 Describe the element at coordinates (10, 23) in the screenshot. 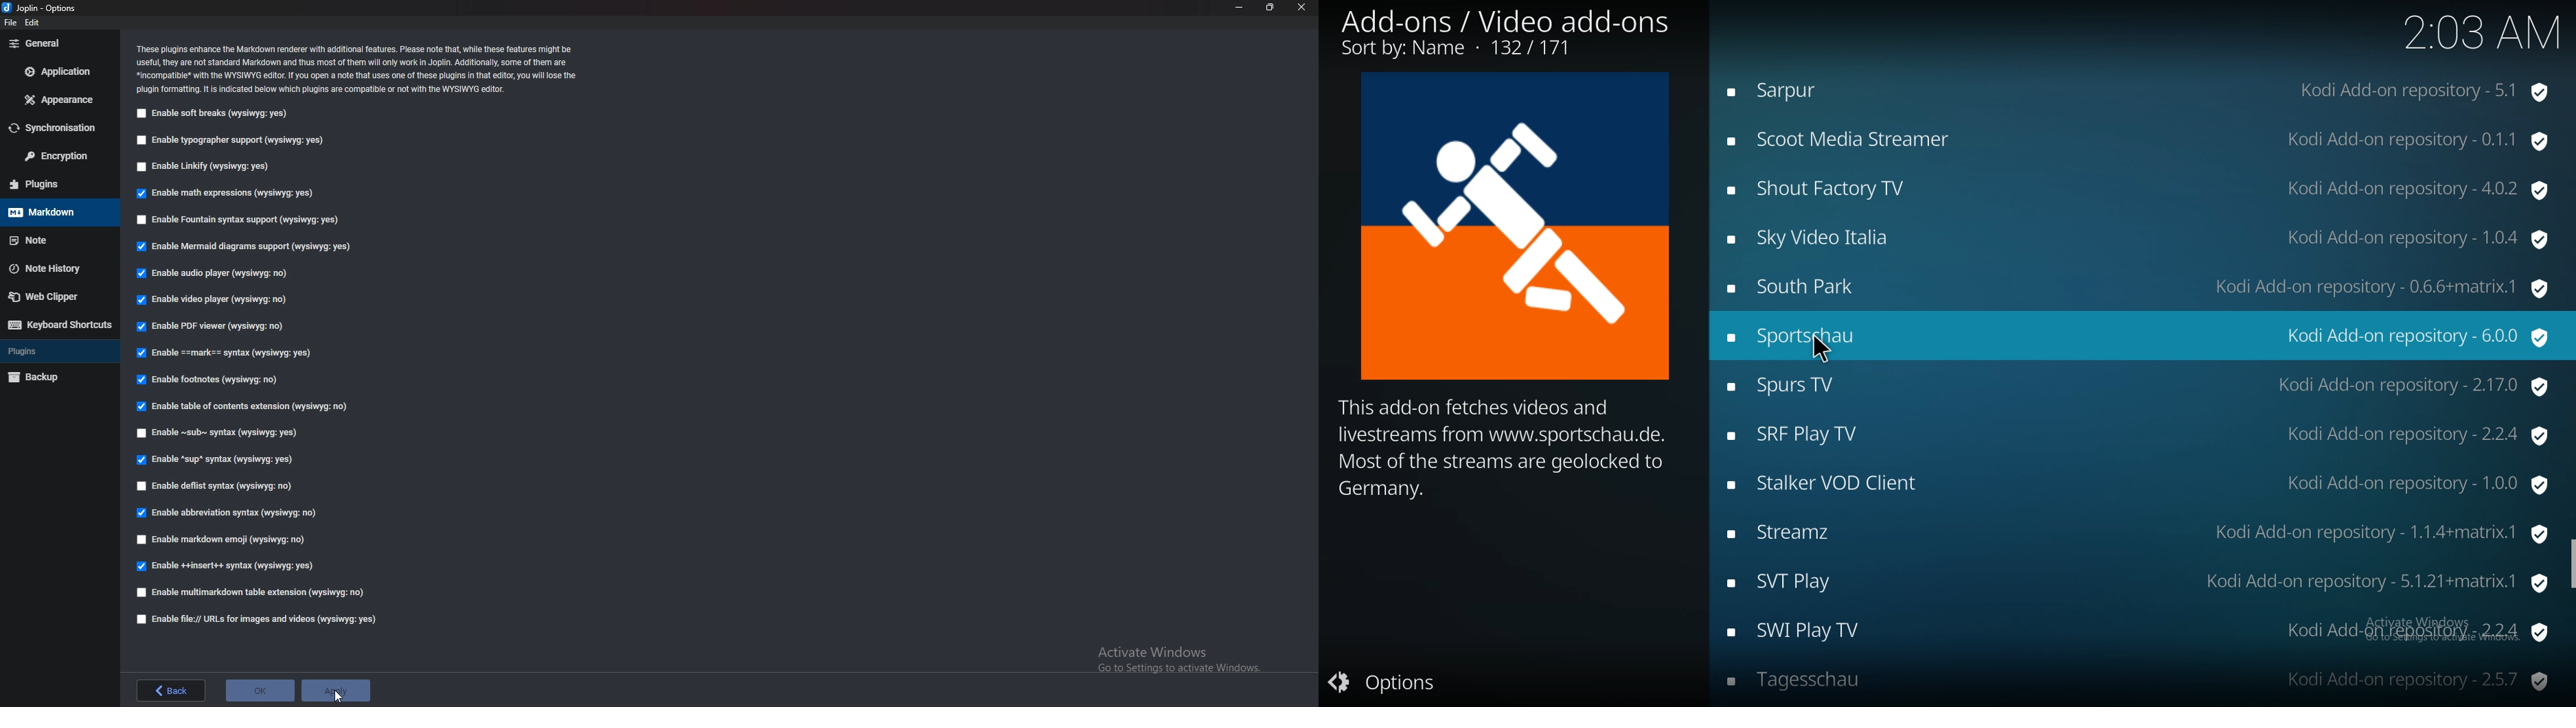

I see `file` at that location.